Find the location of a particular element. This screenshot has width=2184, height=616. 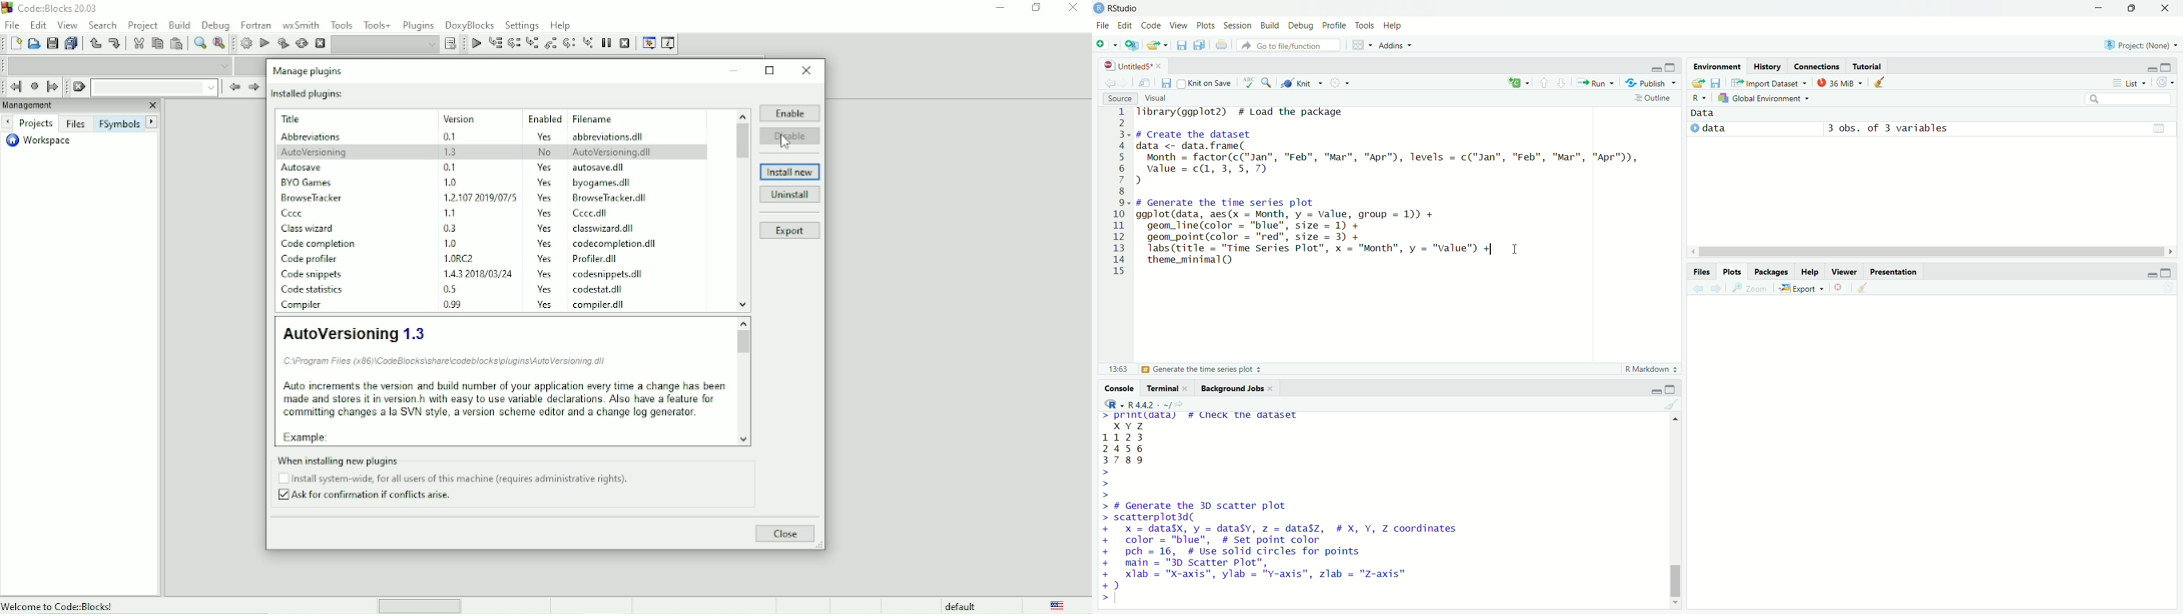

go to next section/chunk is located at coordinates (1562, 83).